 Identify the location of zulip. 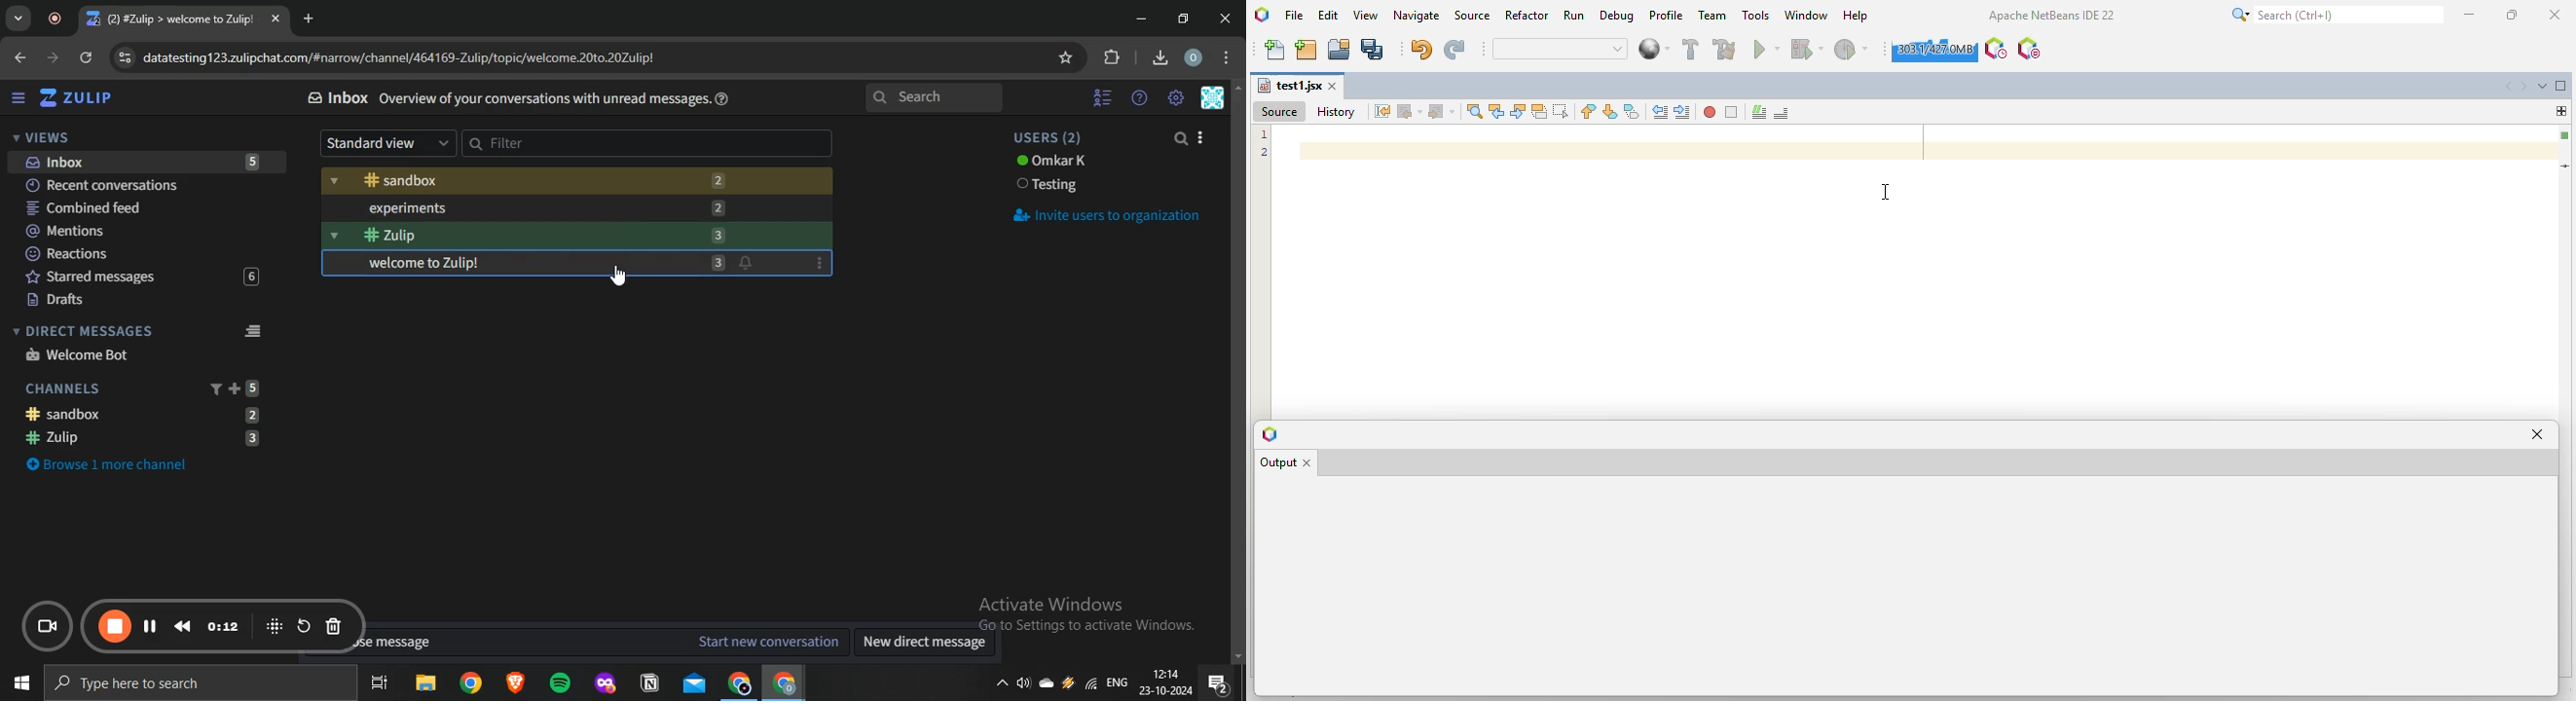
(80, 99).